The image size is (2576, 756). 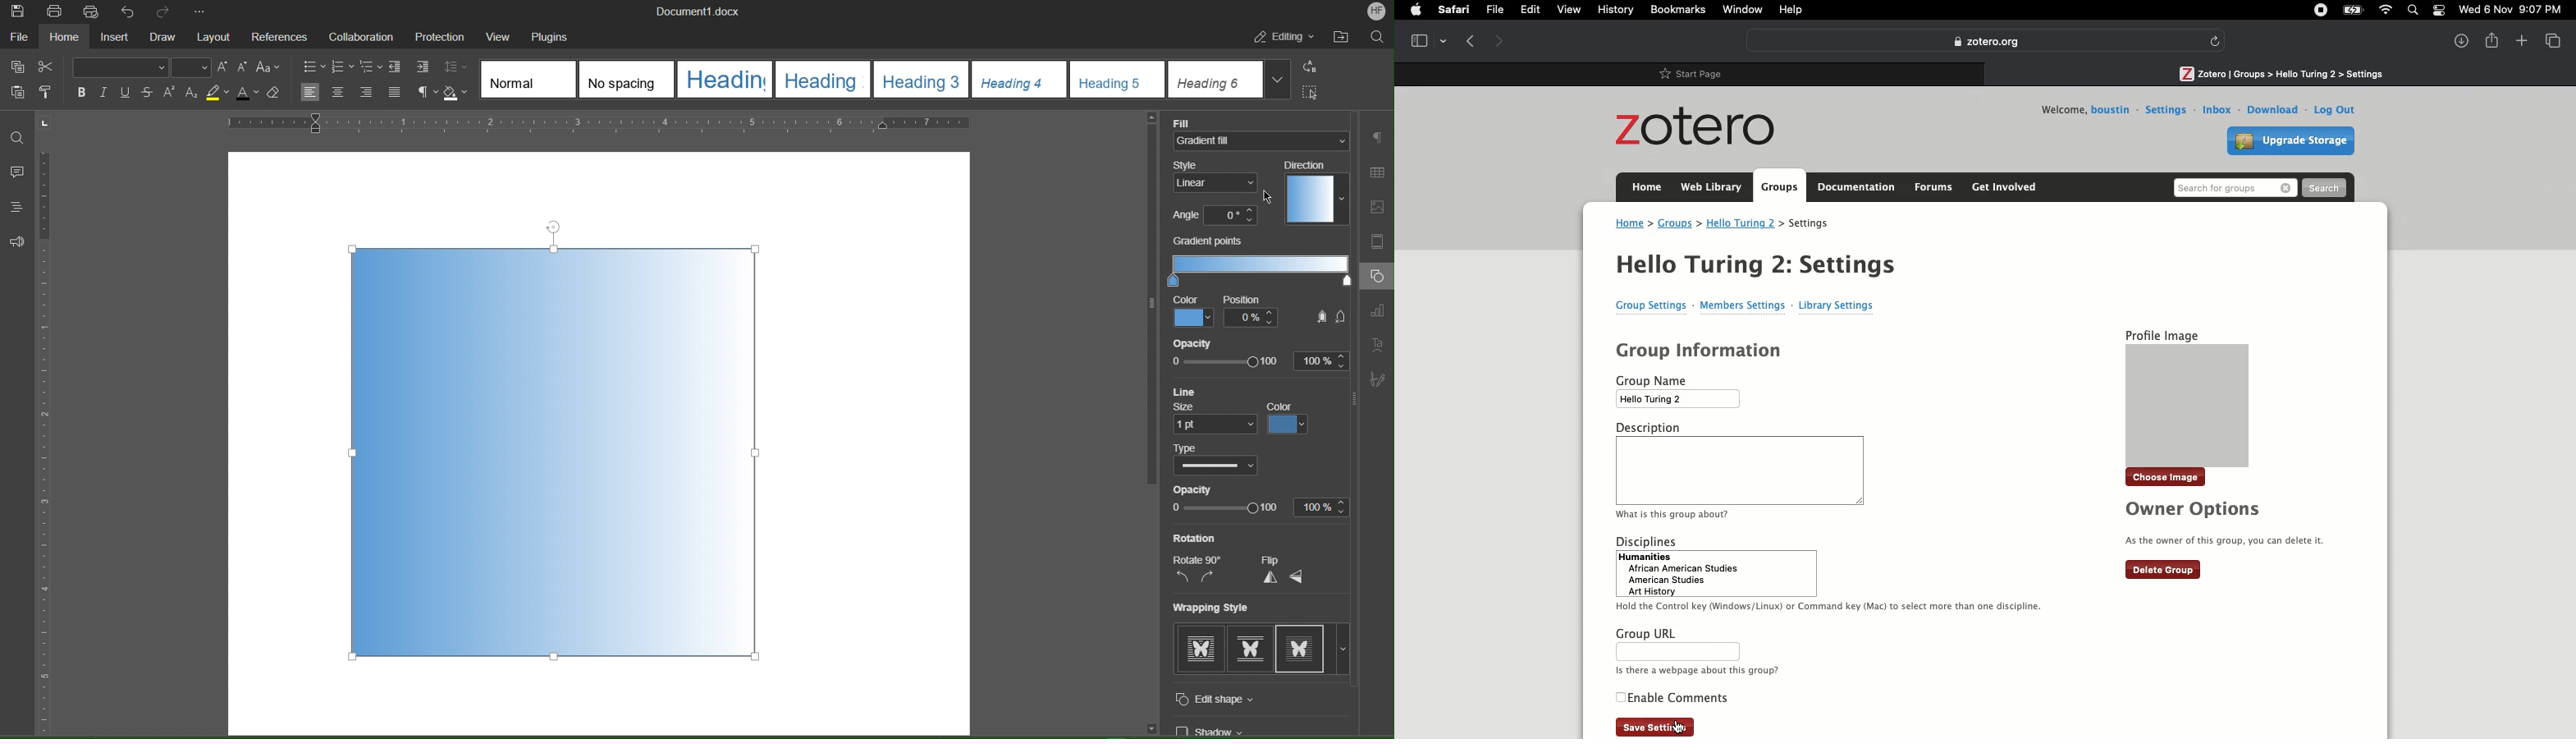 What do you see at coordinates (2324, 189) in the screenshot?
I see `Search` at bounding box center [2324, 189].